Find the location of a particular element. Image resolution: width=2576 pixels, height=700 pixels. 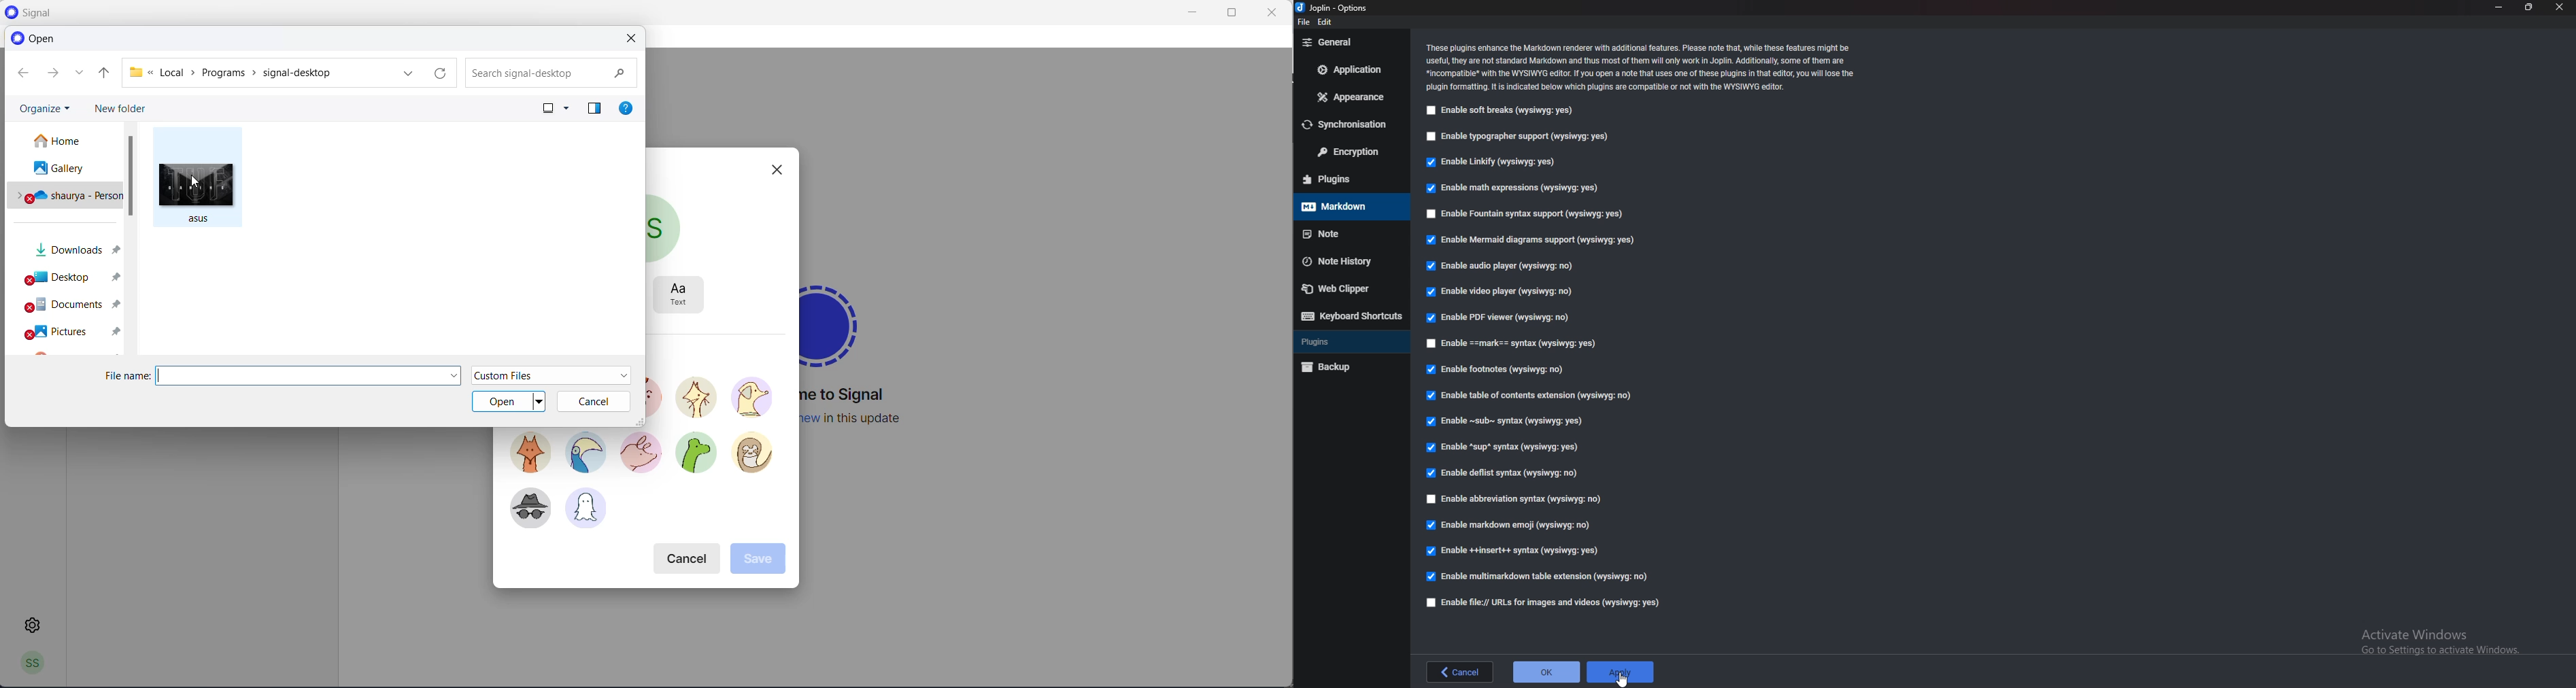

settings is located at coordinates (35, 624).